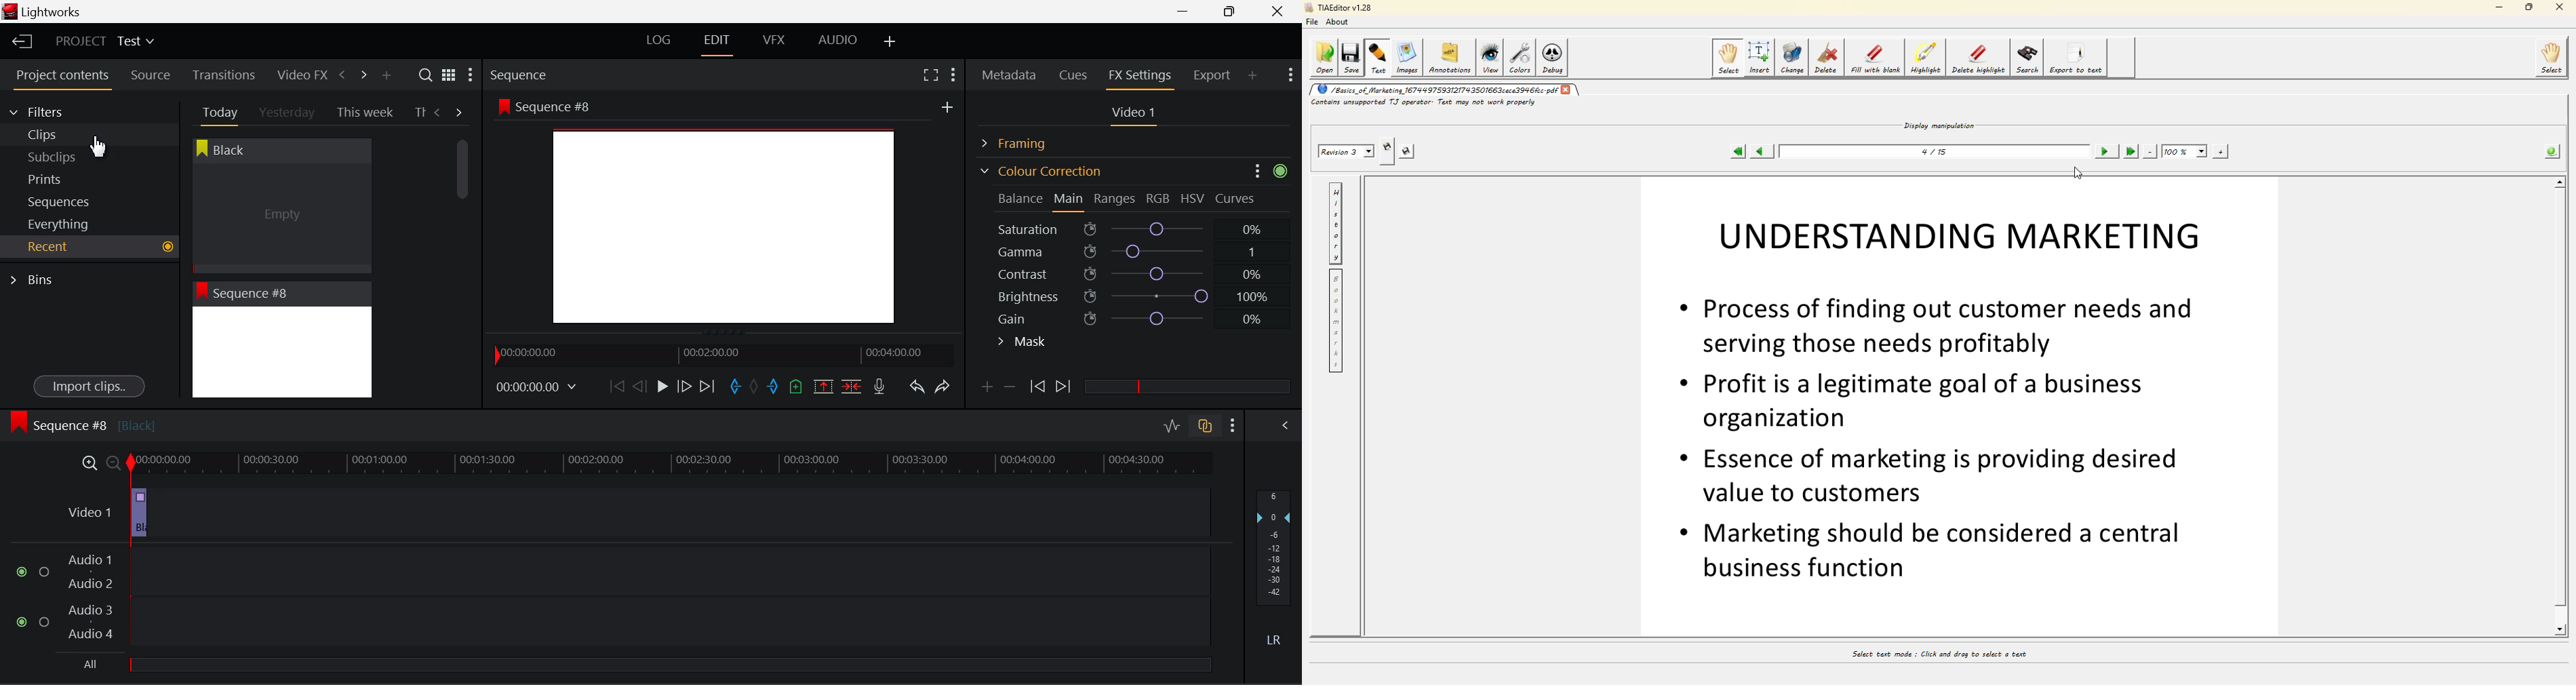 The width and height of the screenshot is (2576, 700). I want to click on Delete keyframe, so click(1010, 389).